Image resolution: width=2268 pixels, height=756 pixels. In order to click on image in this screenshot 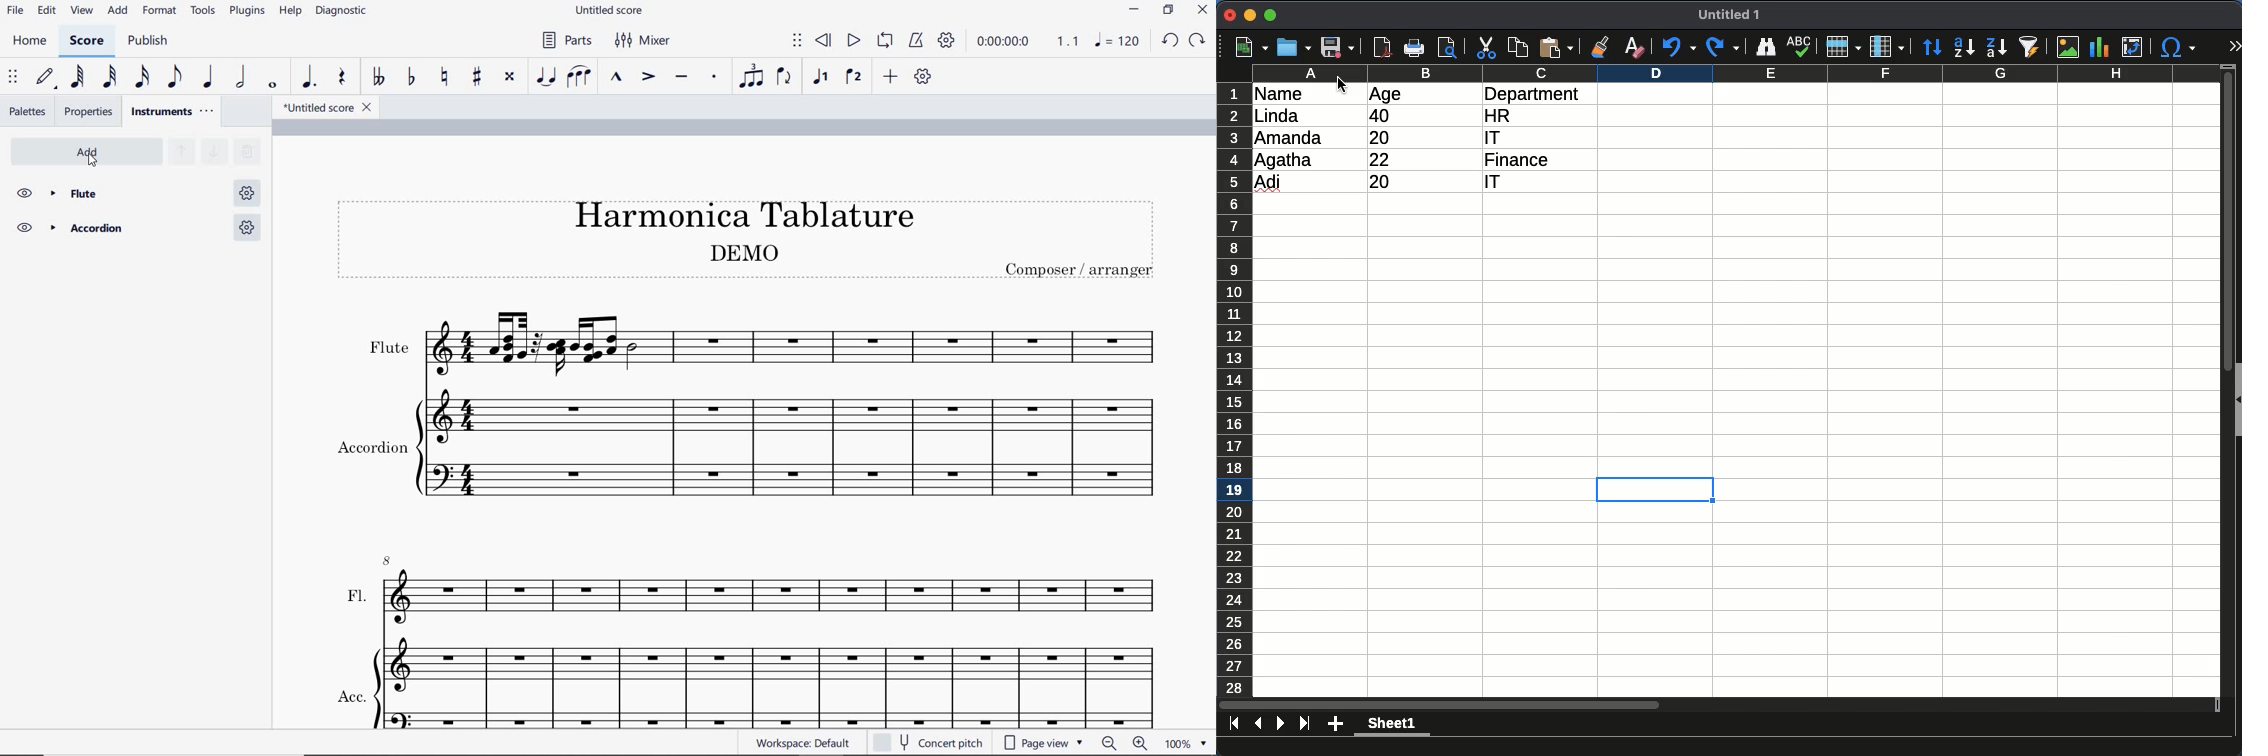, I will do `click(2067, 49)`.